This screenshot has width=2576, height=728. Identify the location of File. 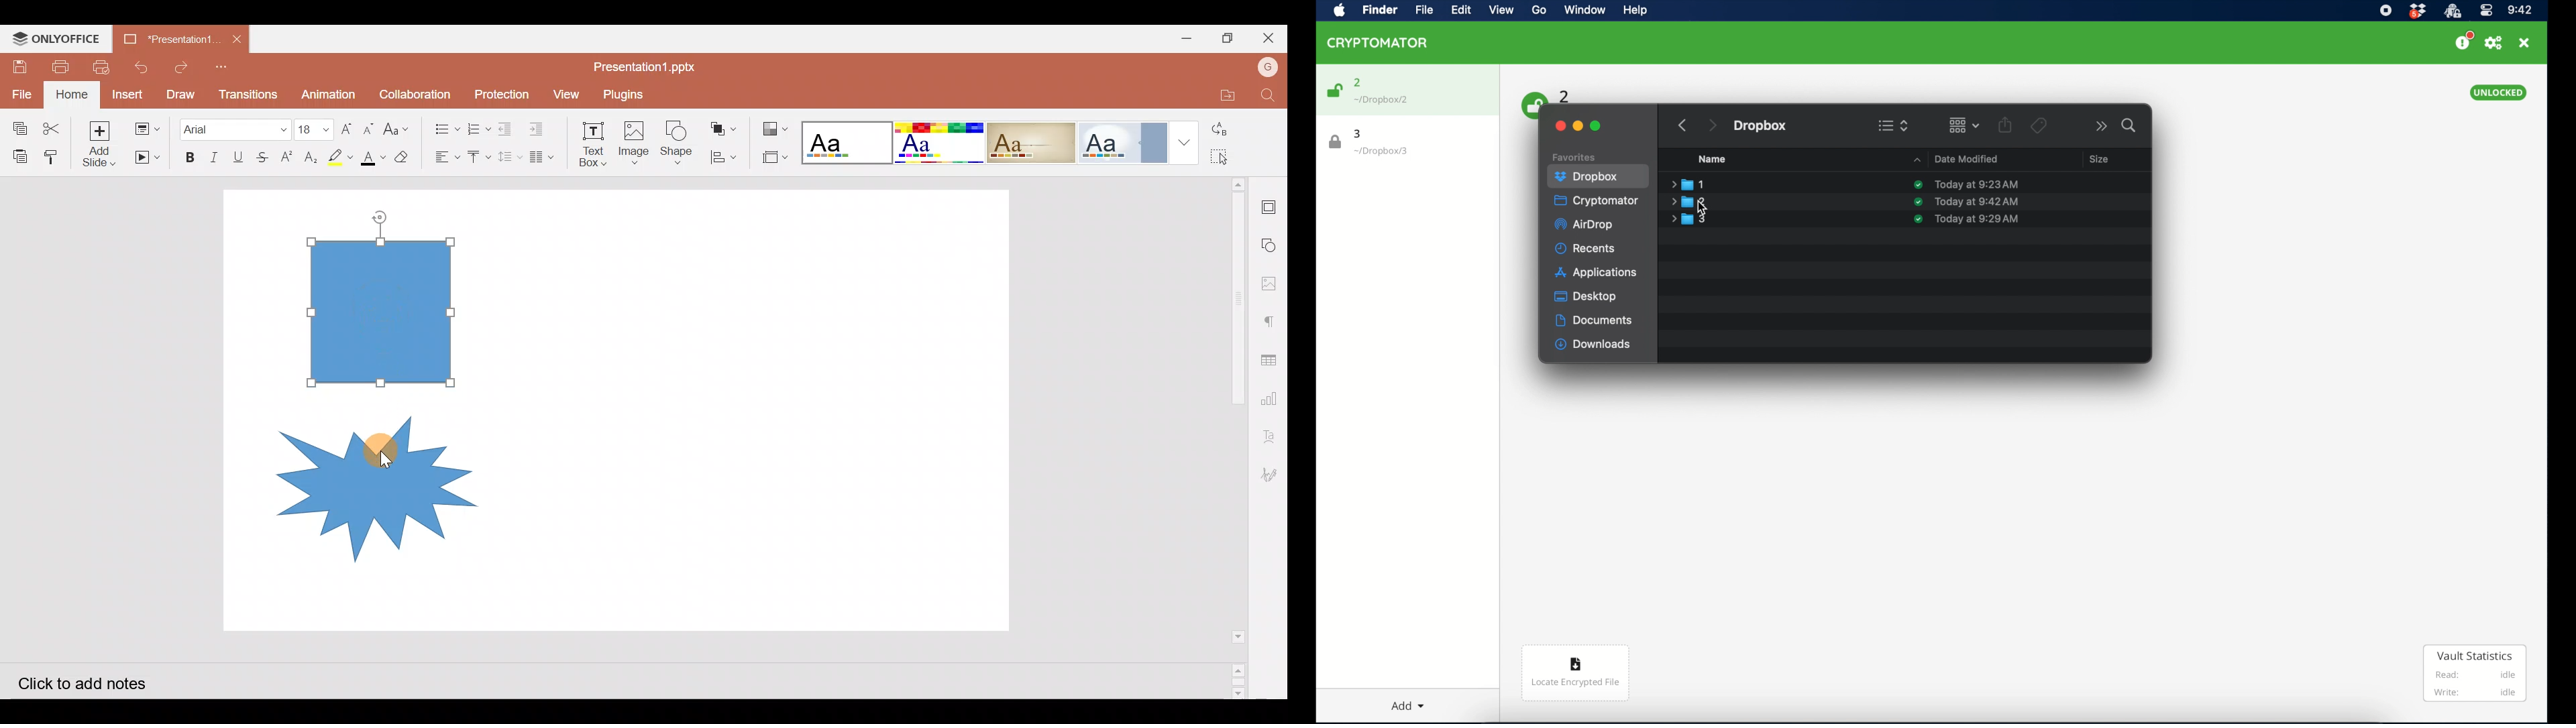
(19, 91).